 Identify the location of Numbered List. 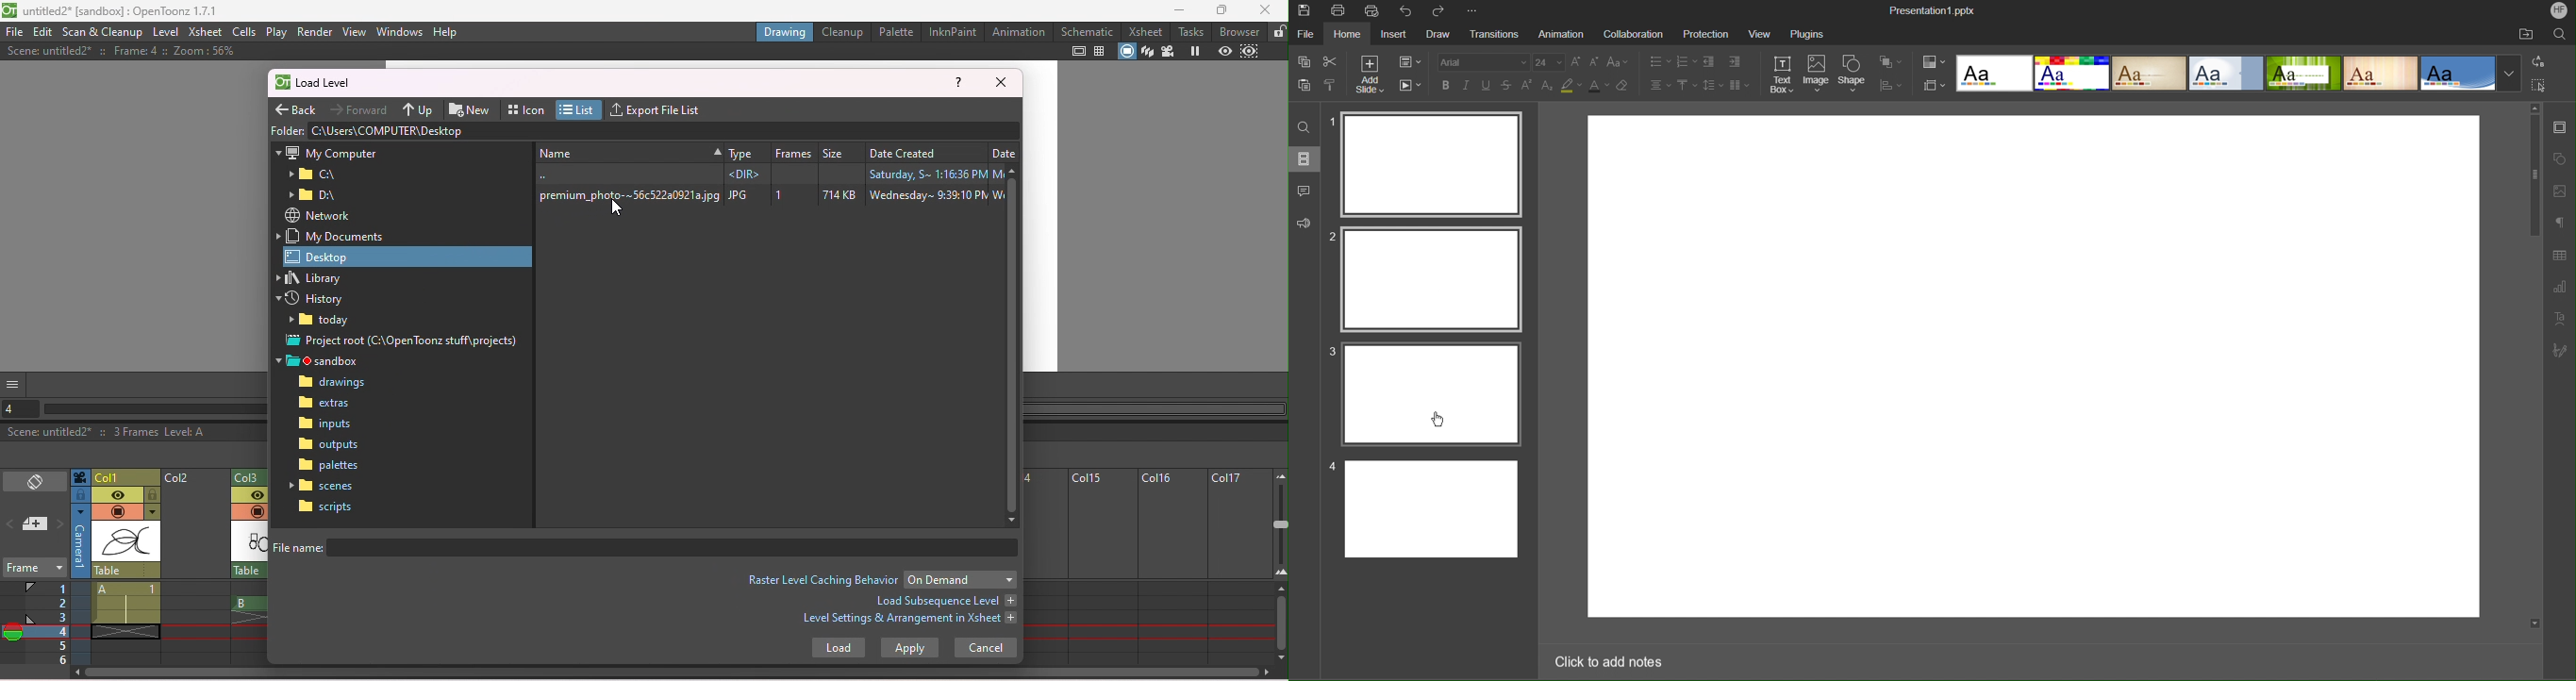
(1687, 60).